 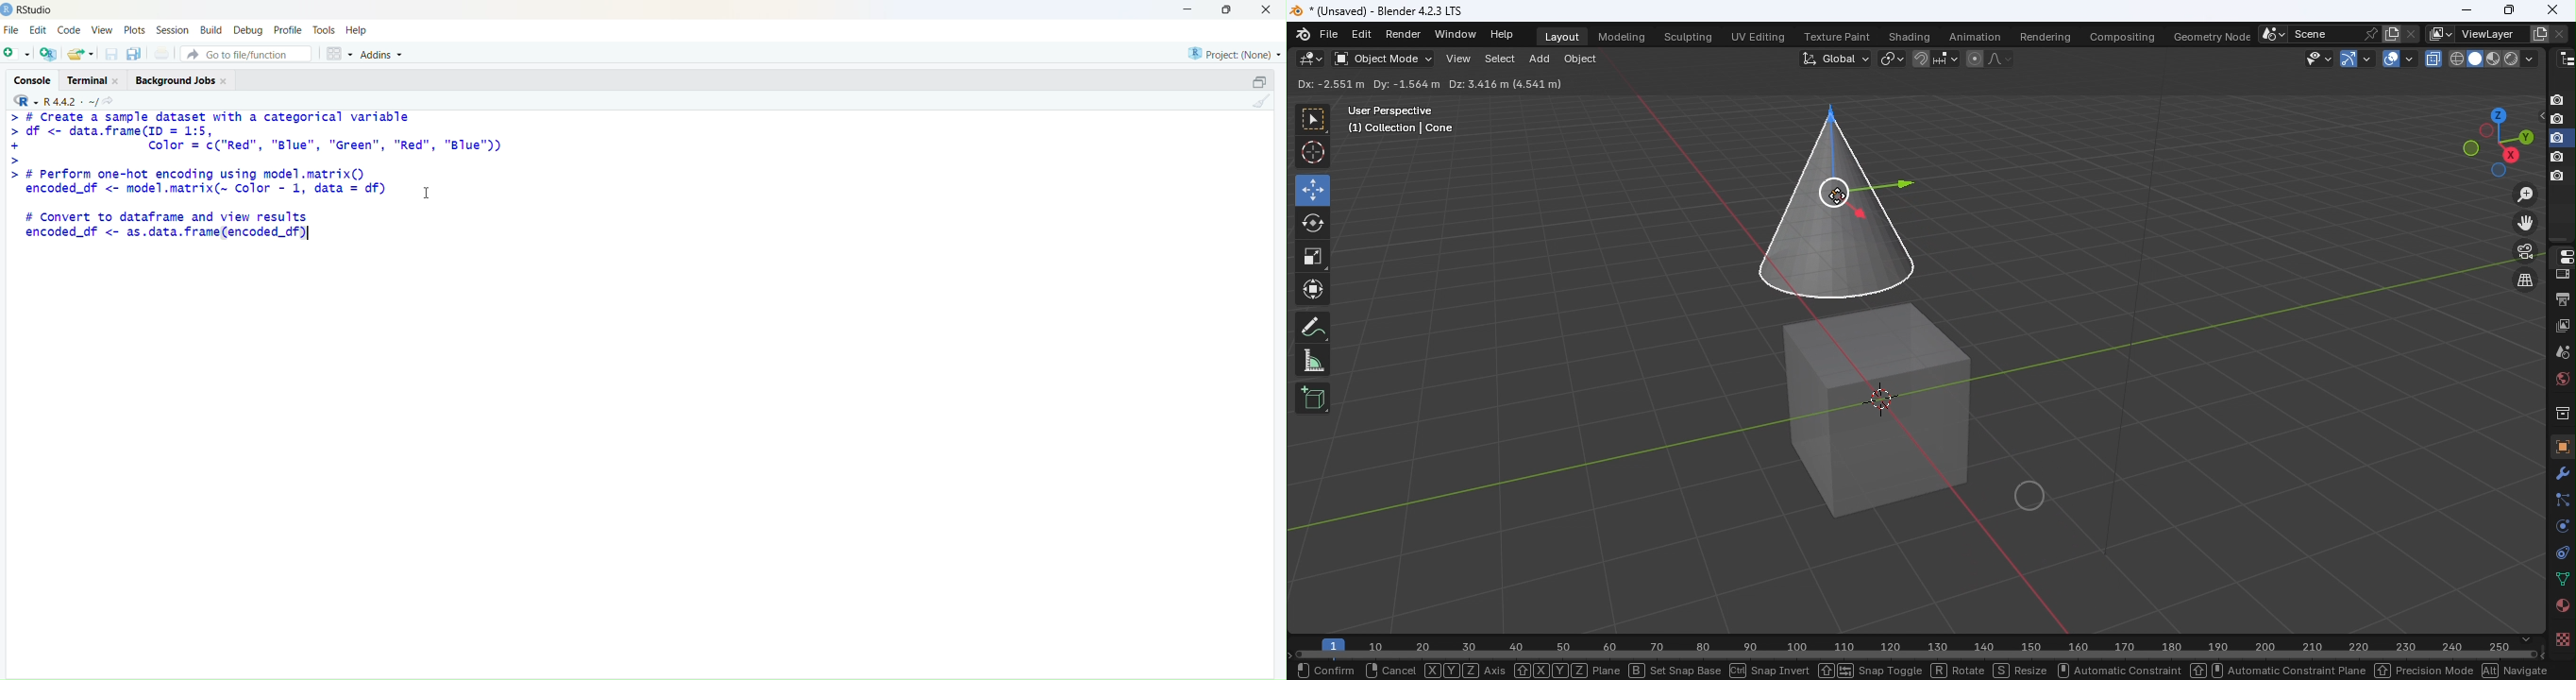 What do you see at coordinates (1406, 83) in the screenshot?
I see `Default` at bounding box center [1406, 83].